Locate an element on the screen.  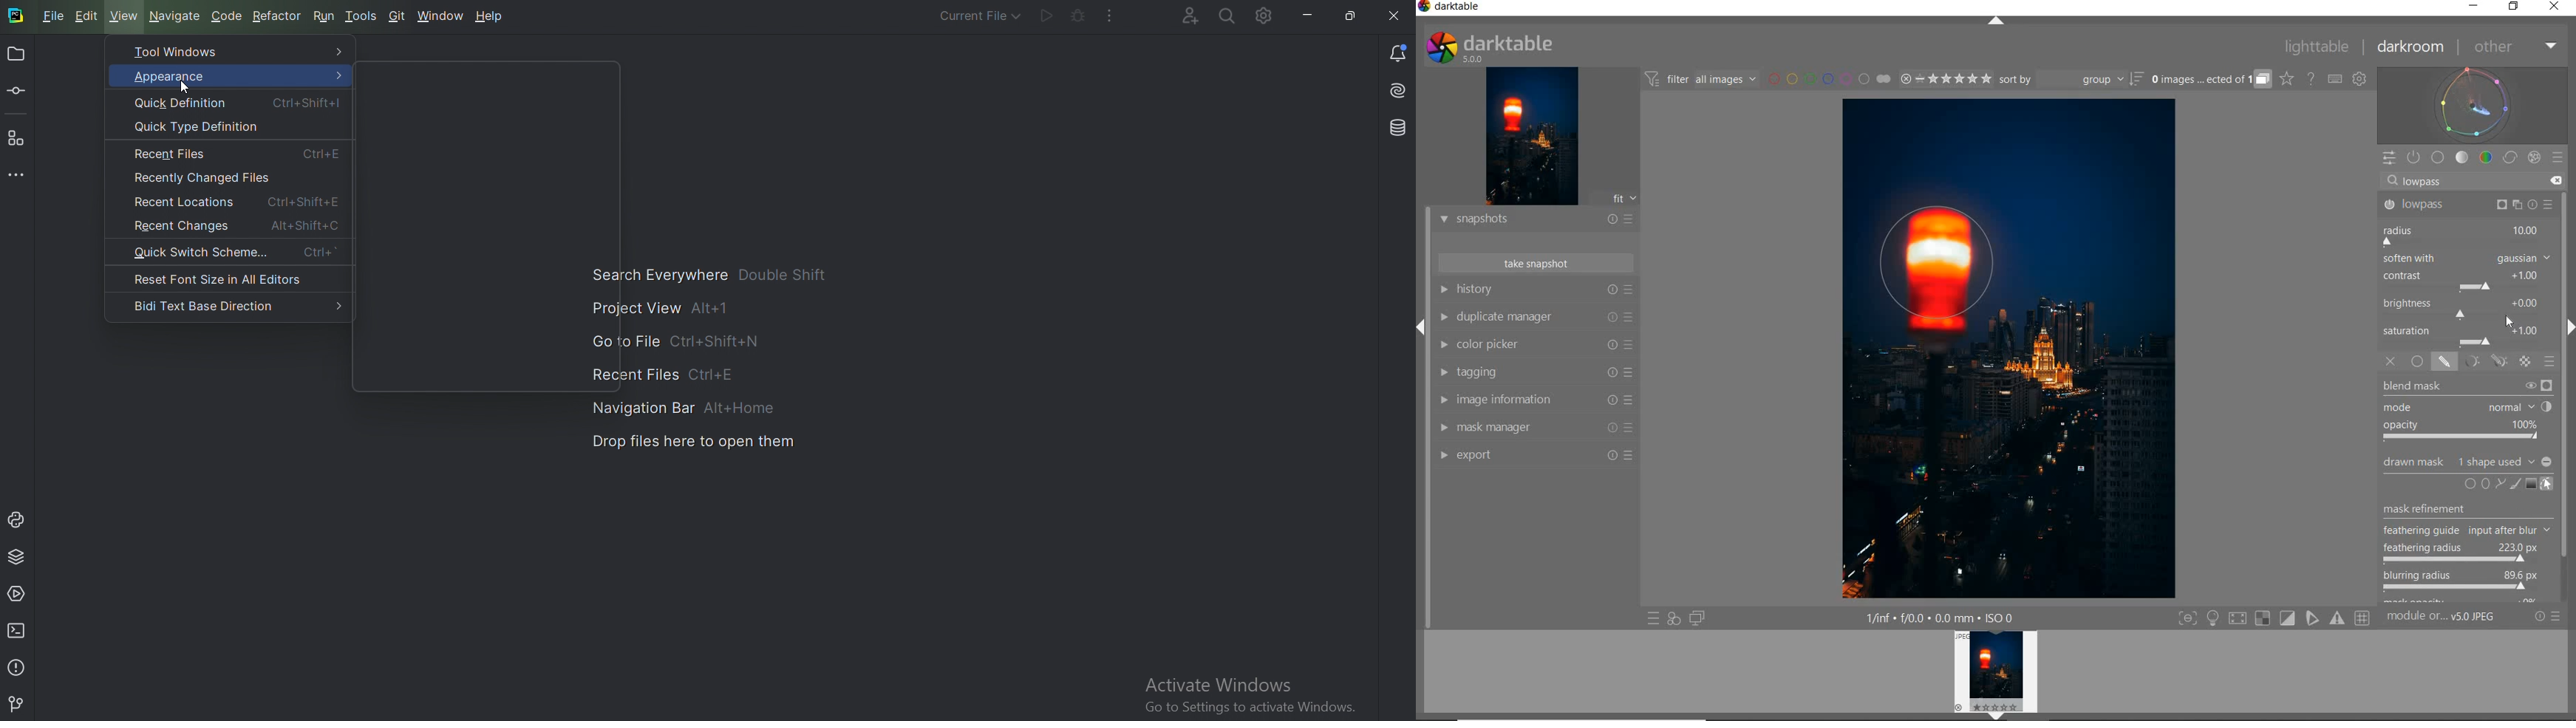
RANGE RATING OF SELECTED IMAGES is located at coordinates (1944, 80).